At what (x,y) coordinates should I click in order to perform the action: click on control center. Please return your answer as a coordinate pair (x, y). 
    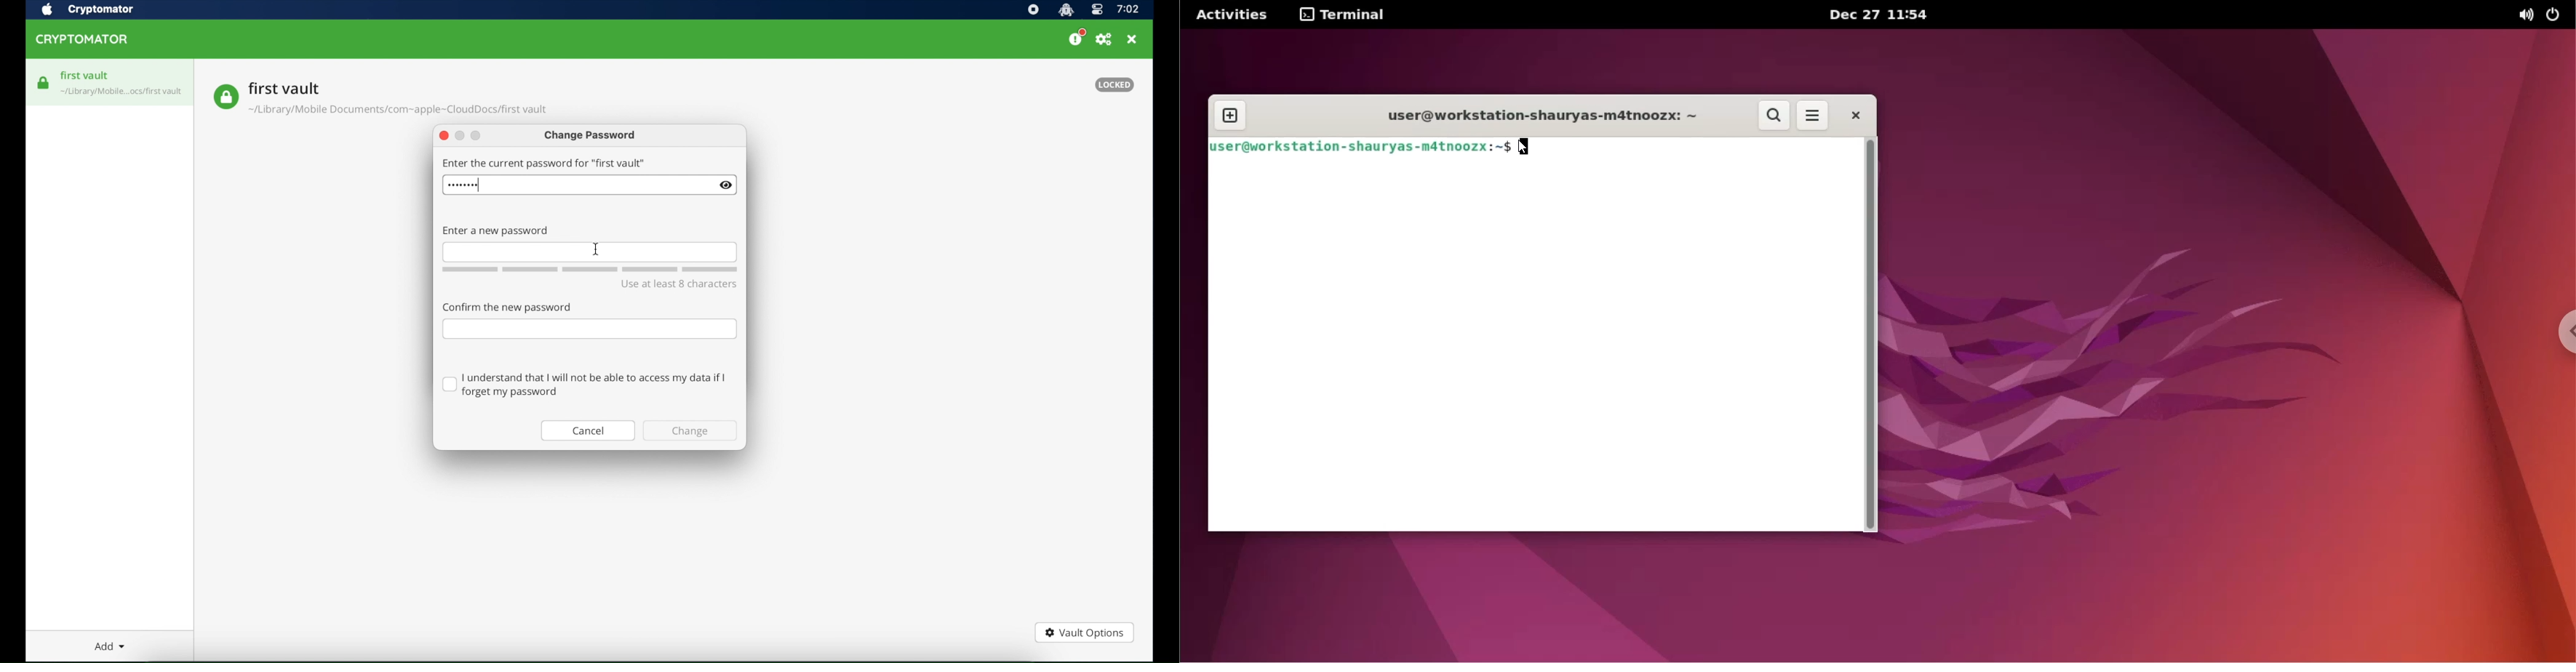
    Looking at the image, I should click on (1097, 10).